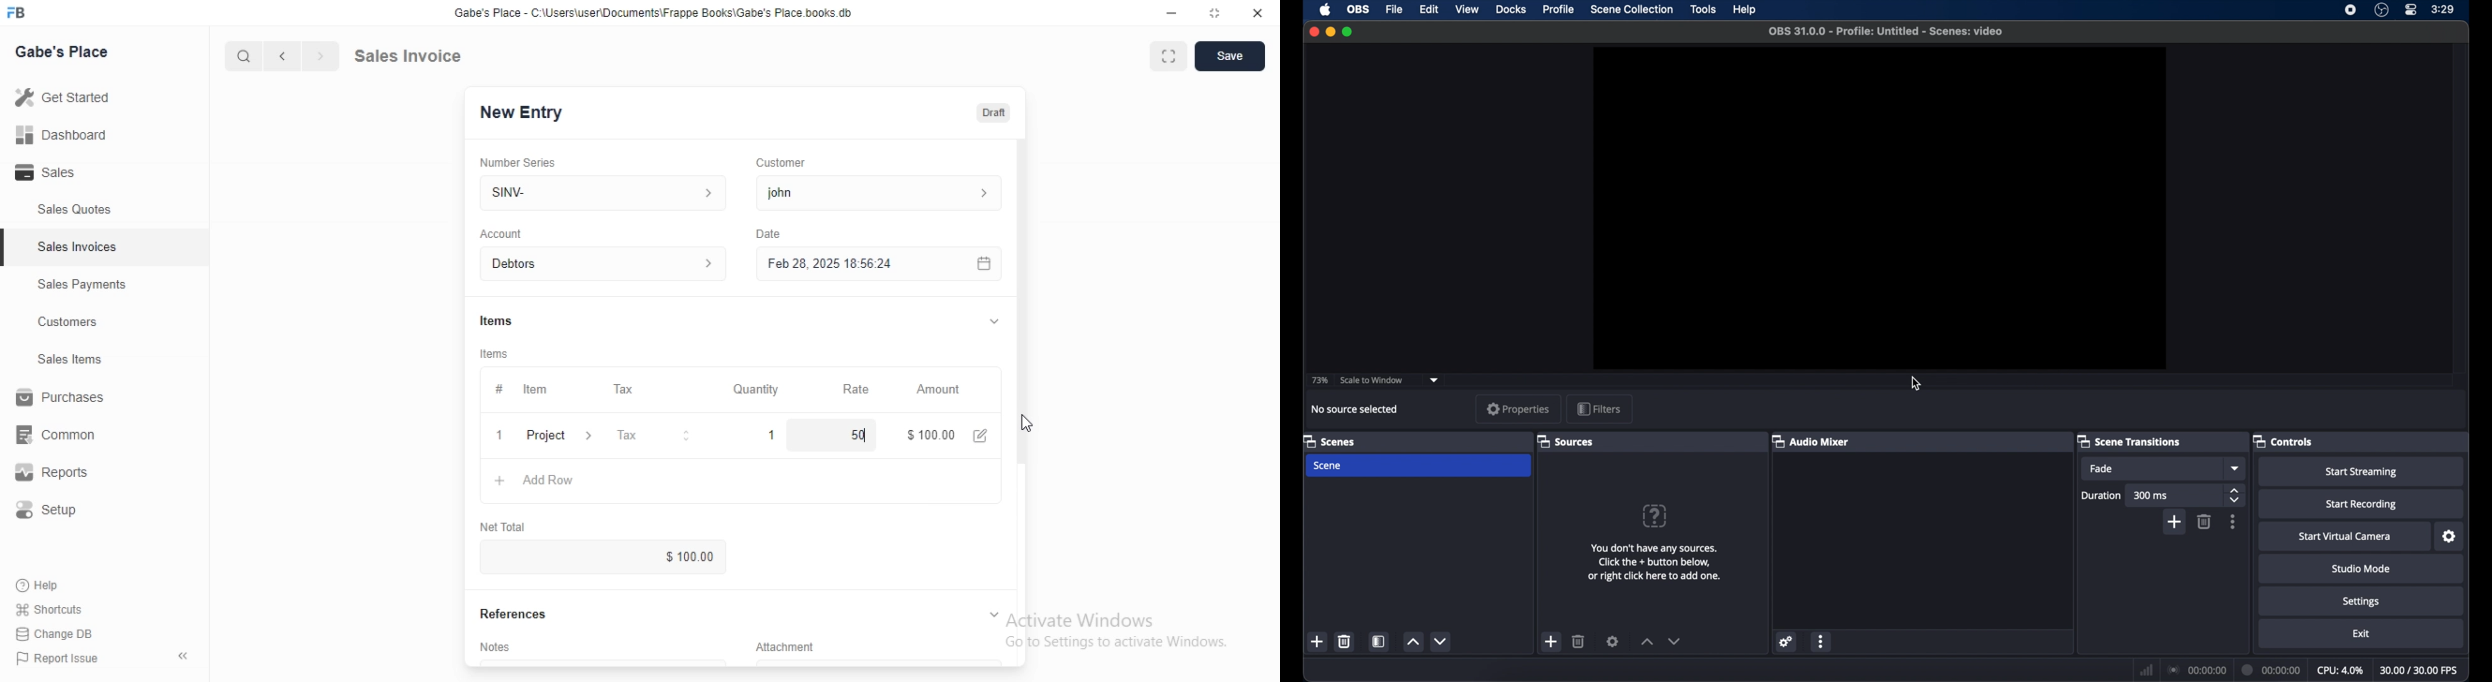  Describe the element at coordinates (1579, 642) in the screenshot. I see `delete` at that location.